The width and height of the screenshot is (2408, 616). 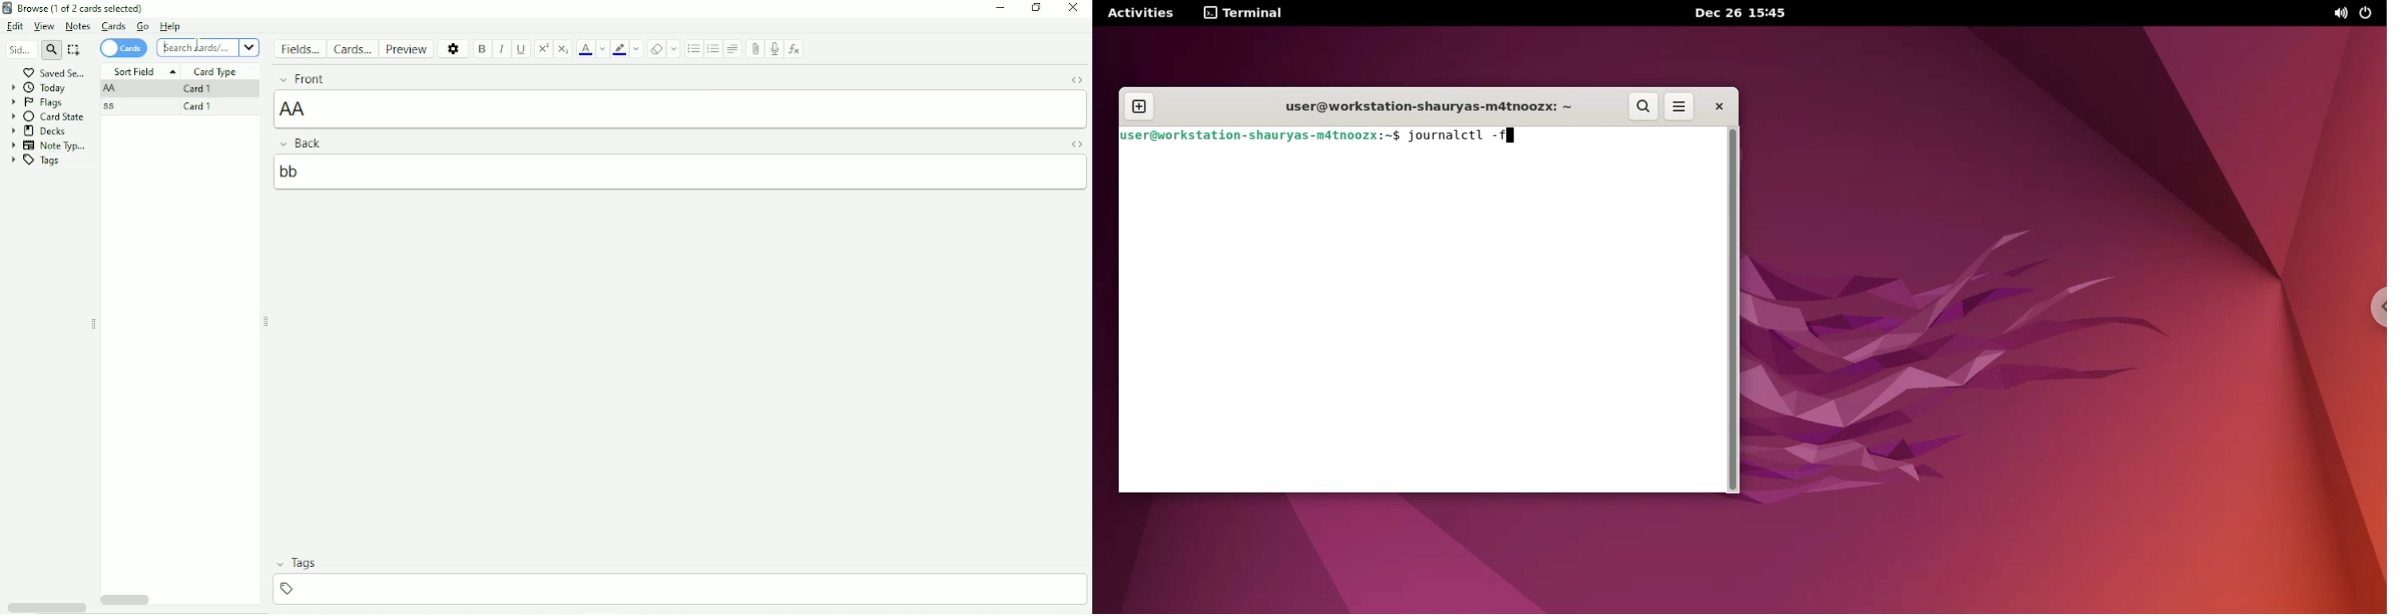 What do you see at coordinates (116, 107) in the screenshot?
I see `SS` at bounding box center [116, 107].